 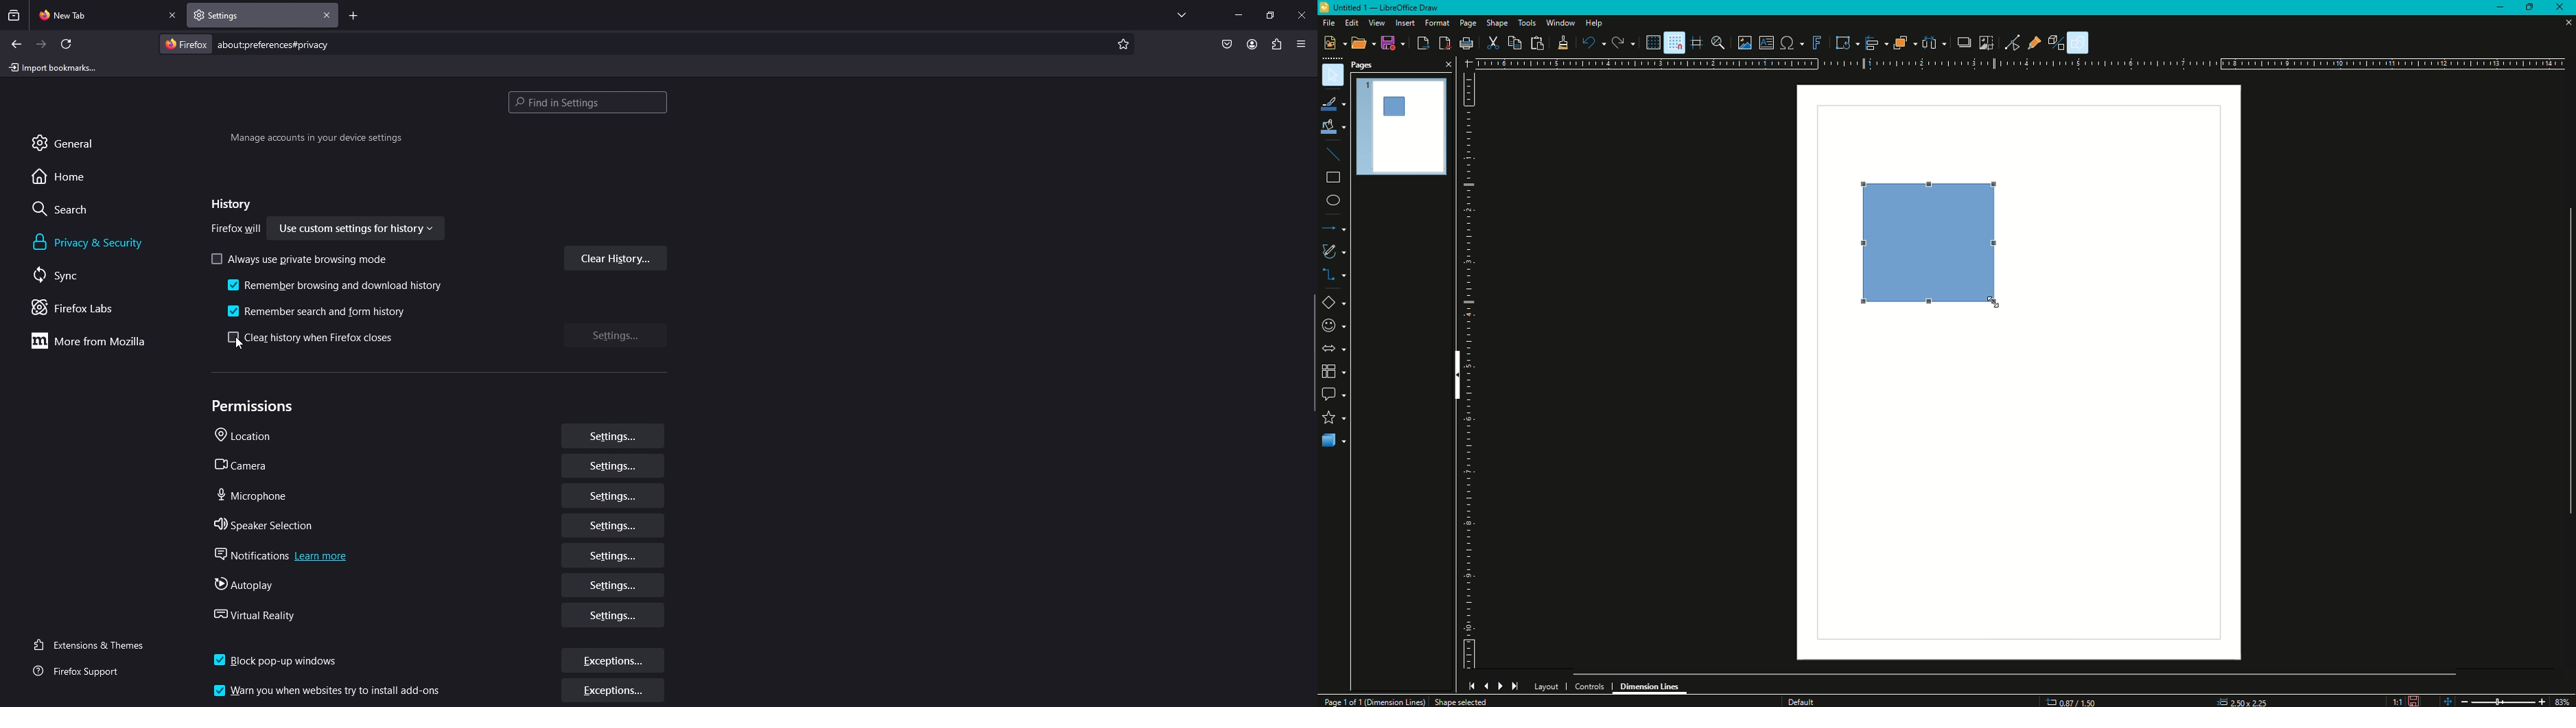 I want to click on close, so click(x=1303, y=14).